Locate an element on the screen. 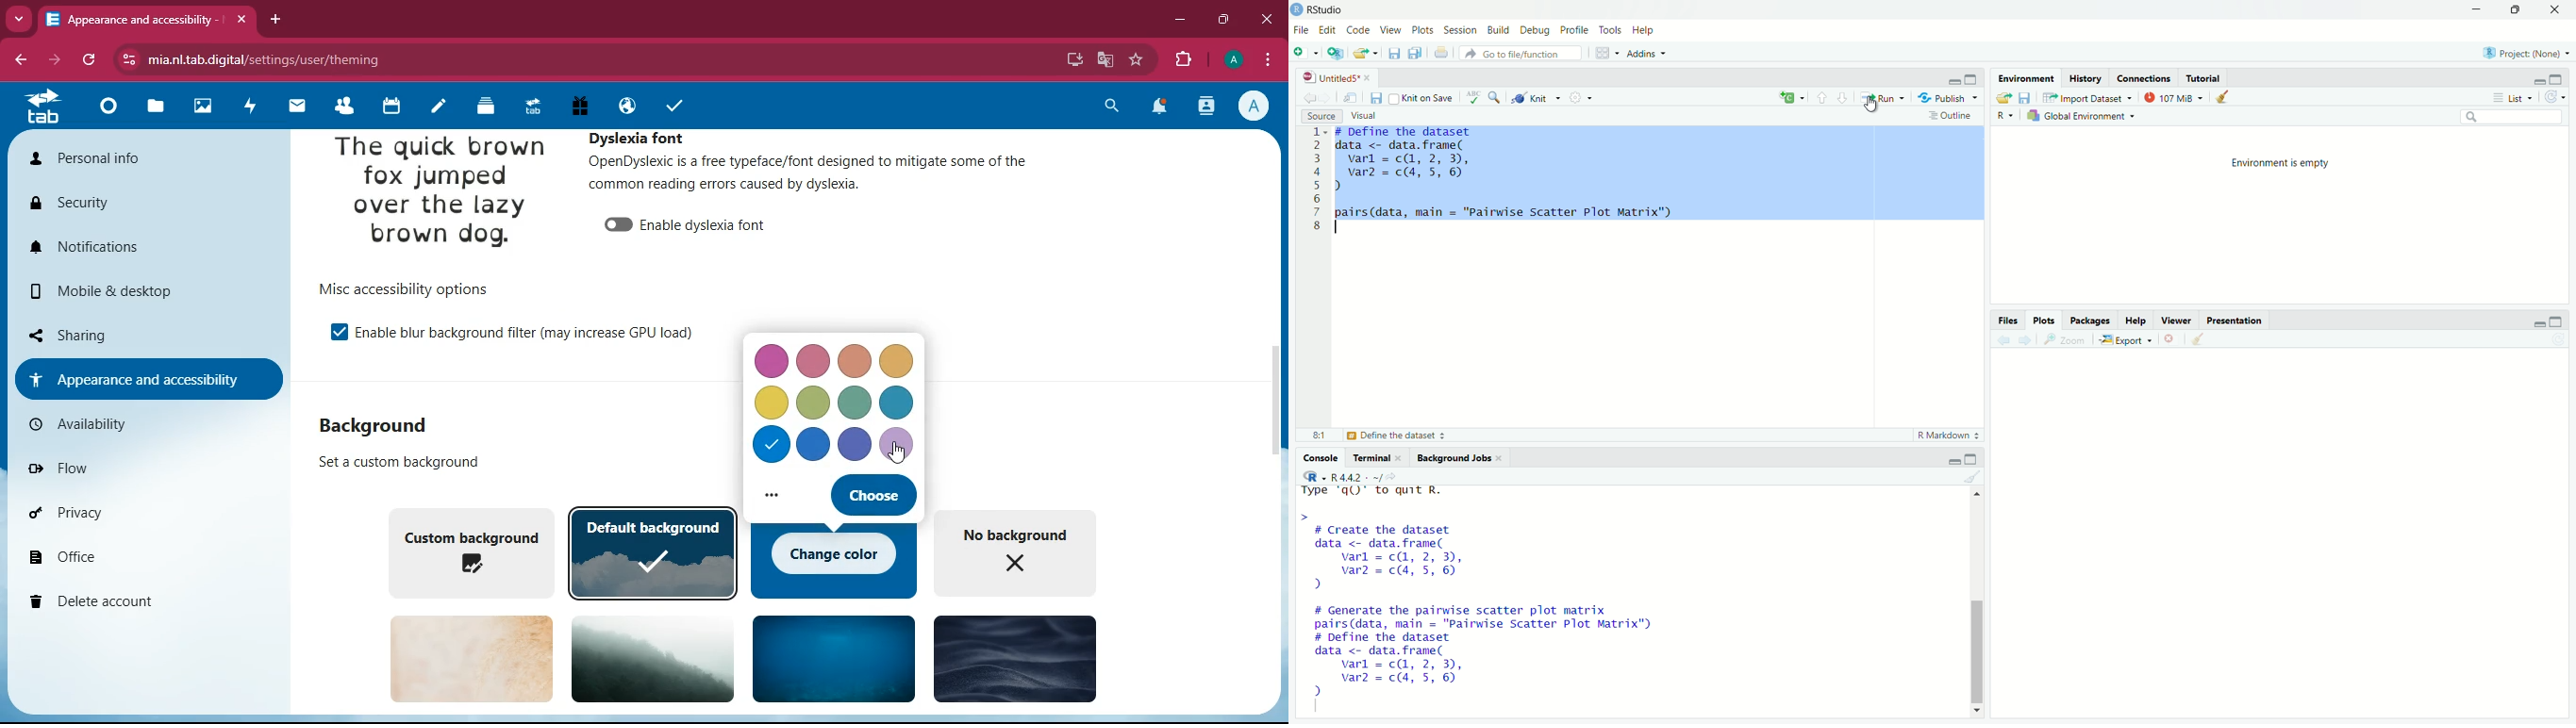 The height and width of the screenshot is (728, 2576). home is located at coordinates (106, 111).